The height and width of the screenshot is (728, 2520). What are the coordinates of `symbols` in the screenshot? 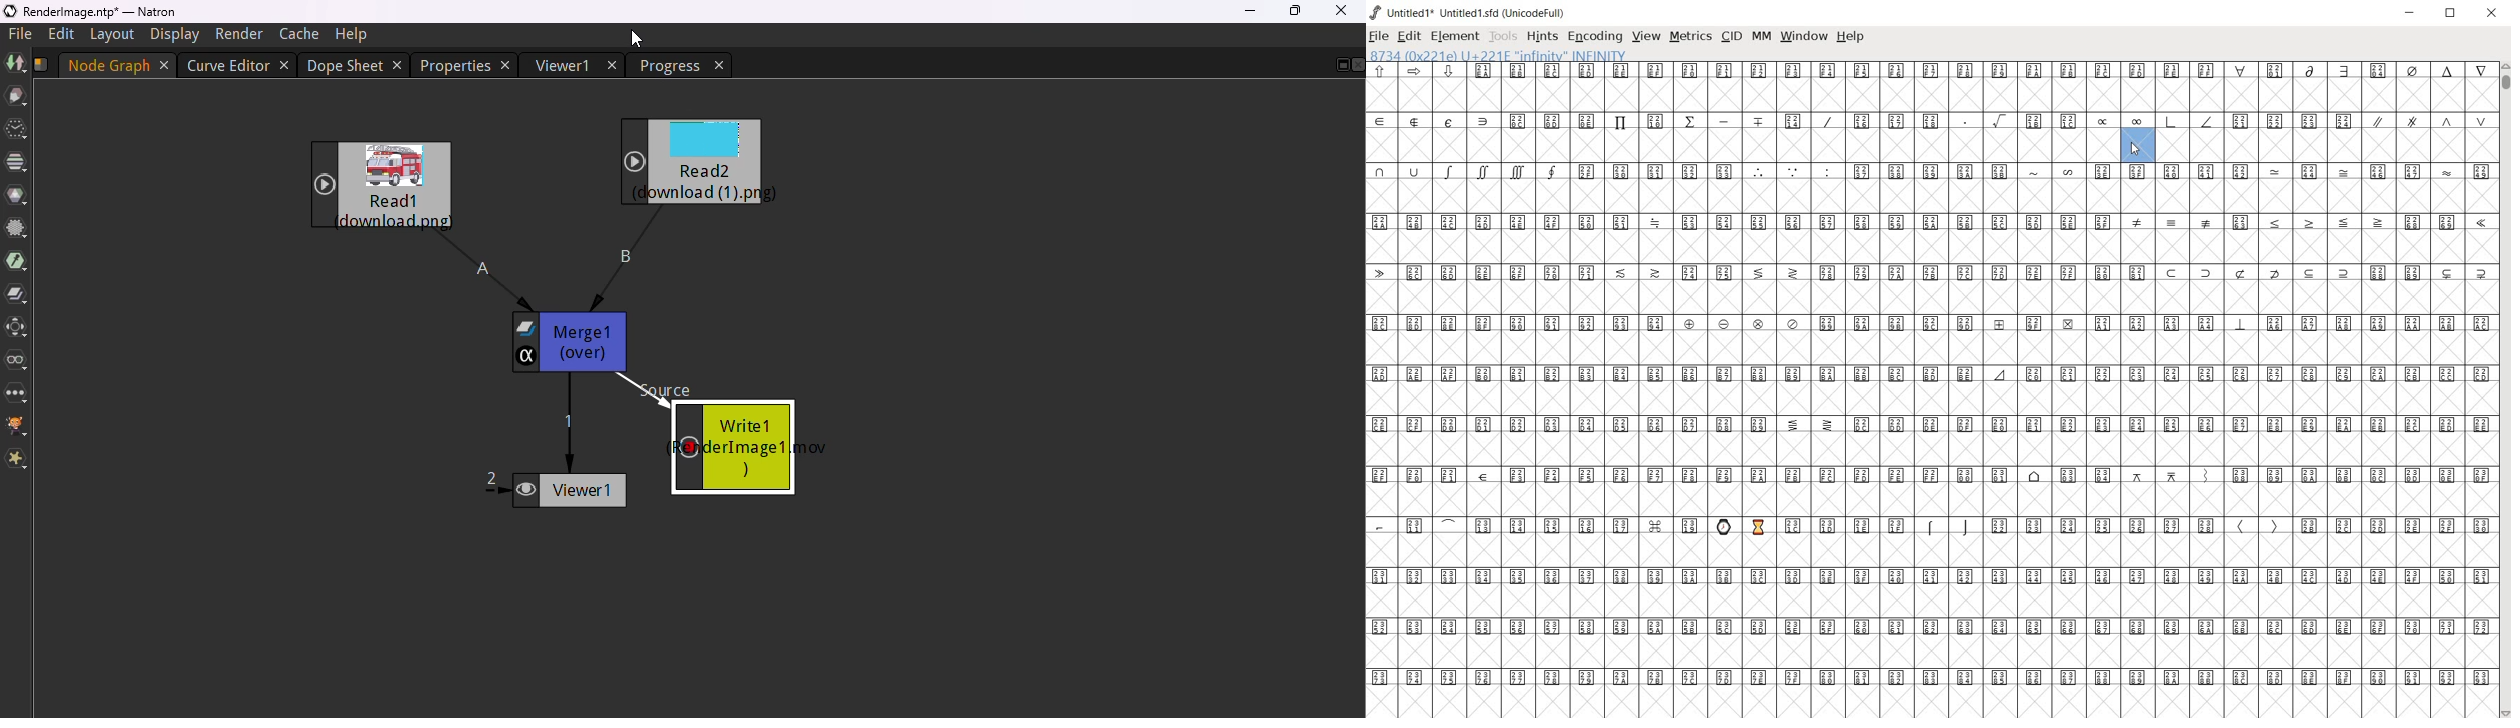 It's located at (1948, 526).